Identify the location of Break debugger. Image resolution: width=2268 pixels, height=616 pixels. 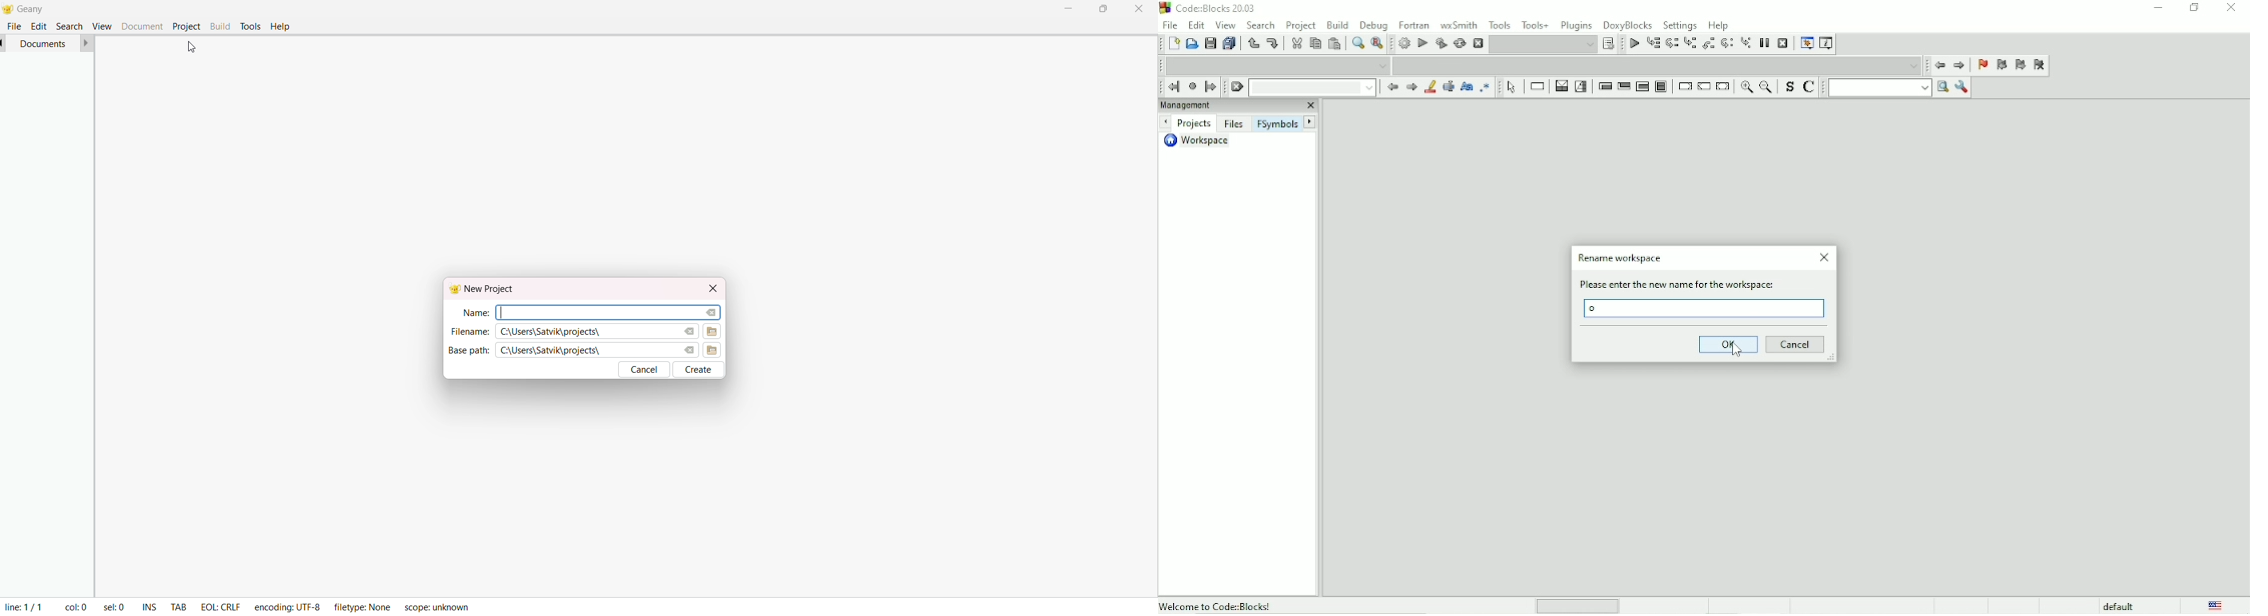
(1765, 42).